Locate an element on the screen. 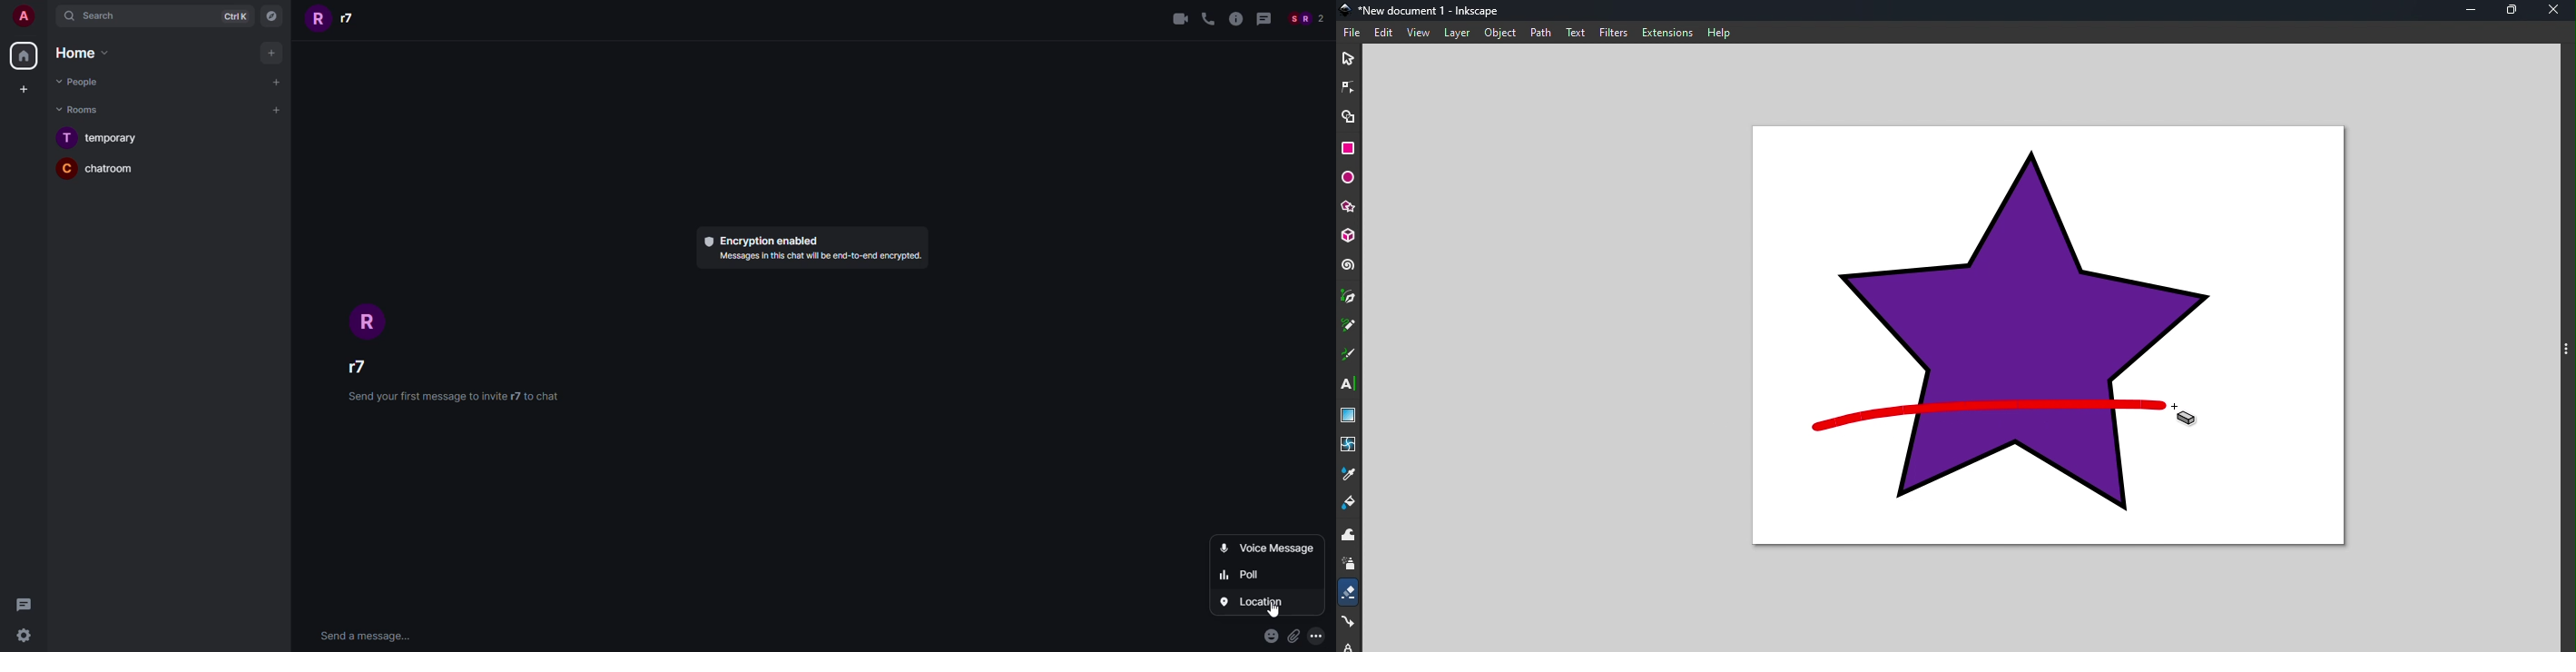  New room is located at coordinates (277, 111).